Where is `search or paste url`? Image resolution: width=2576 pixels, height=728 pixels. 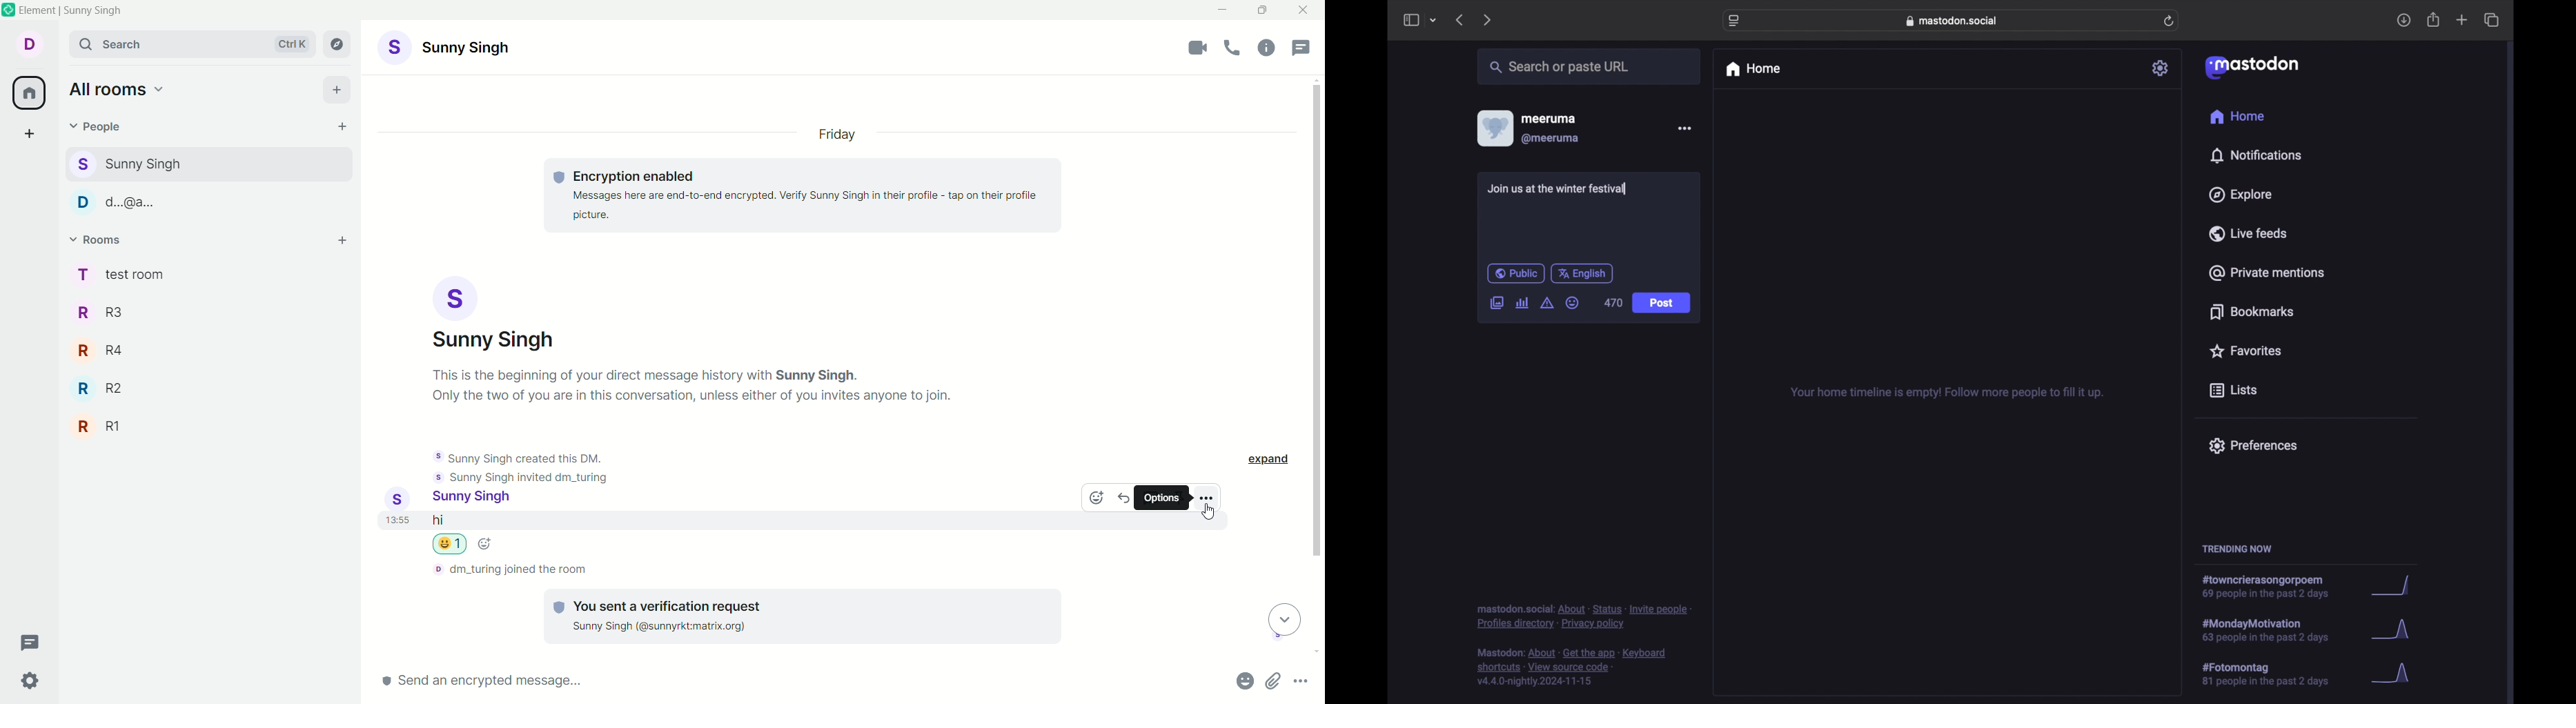 search or paste url is located at coordinates (1559, 67).